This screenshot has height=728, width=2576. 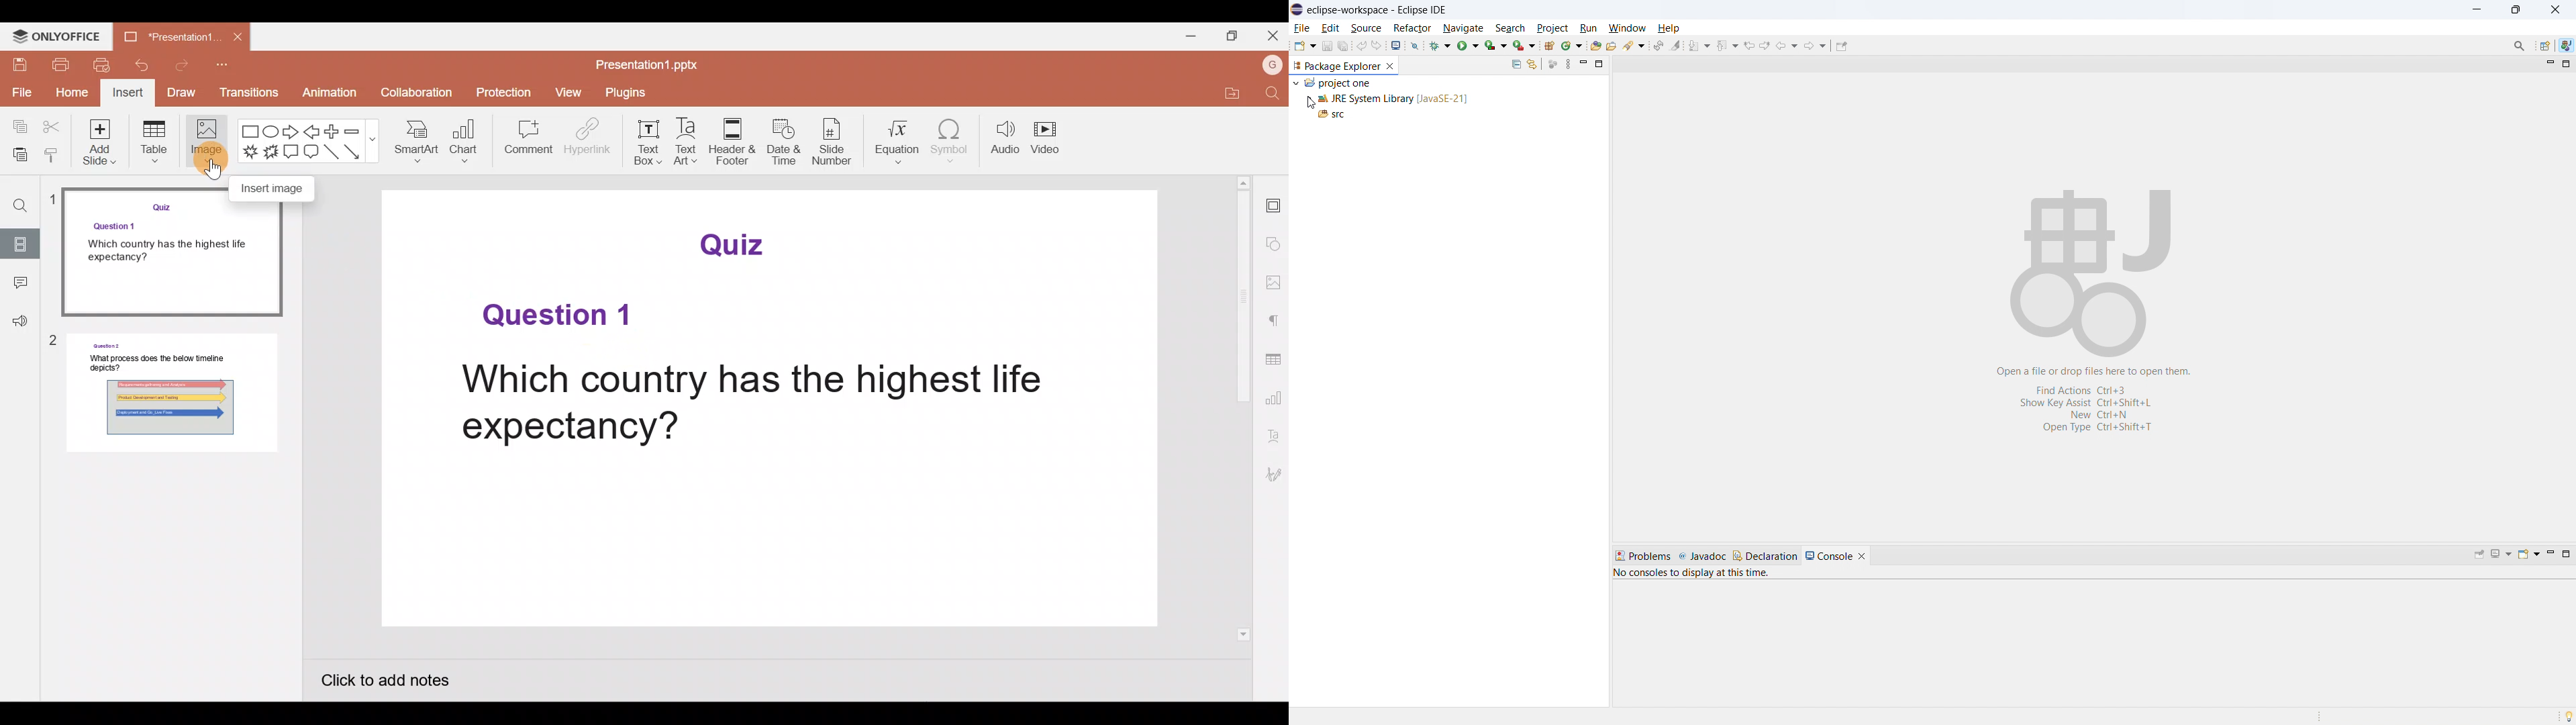 I want to click on Source, so click(x=1365, y=28).